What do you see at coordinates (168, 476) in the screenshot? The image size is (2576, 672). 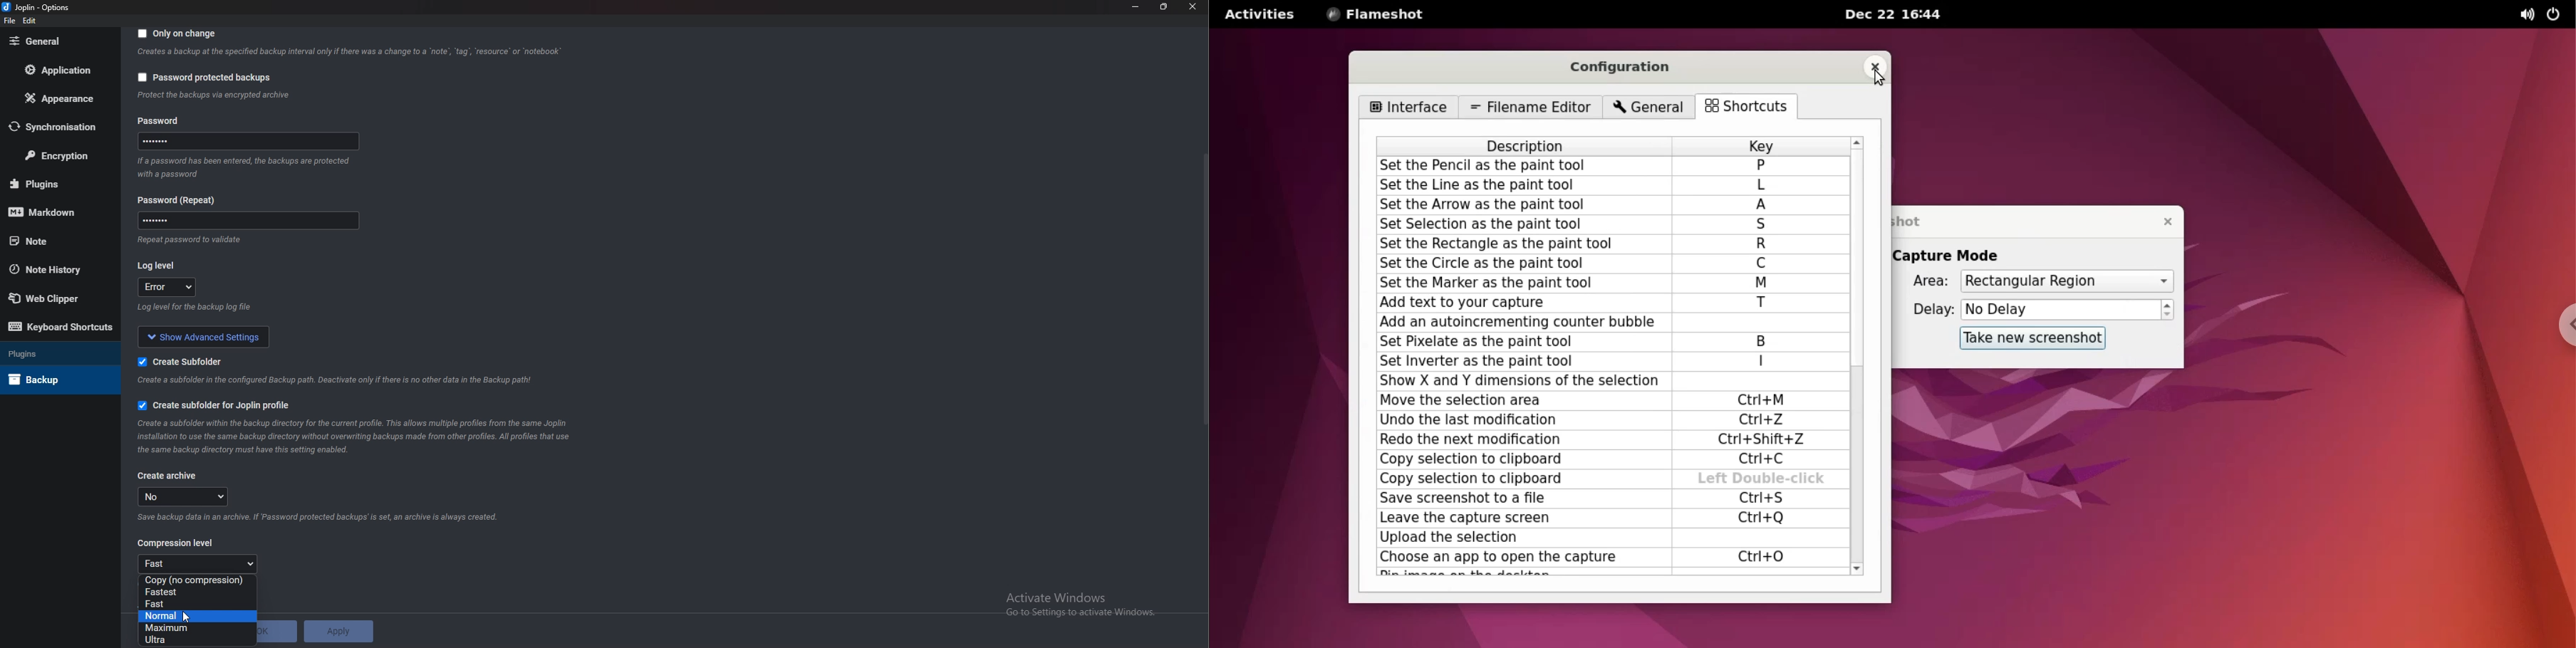 I see `create archive` at bounding box center [168, 476].